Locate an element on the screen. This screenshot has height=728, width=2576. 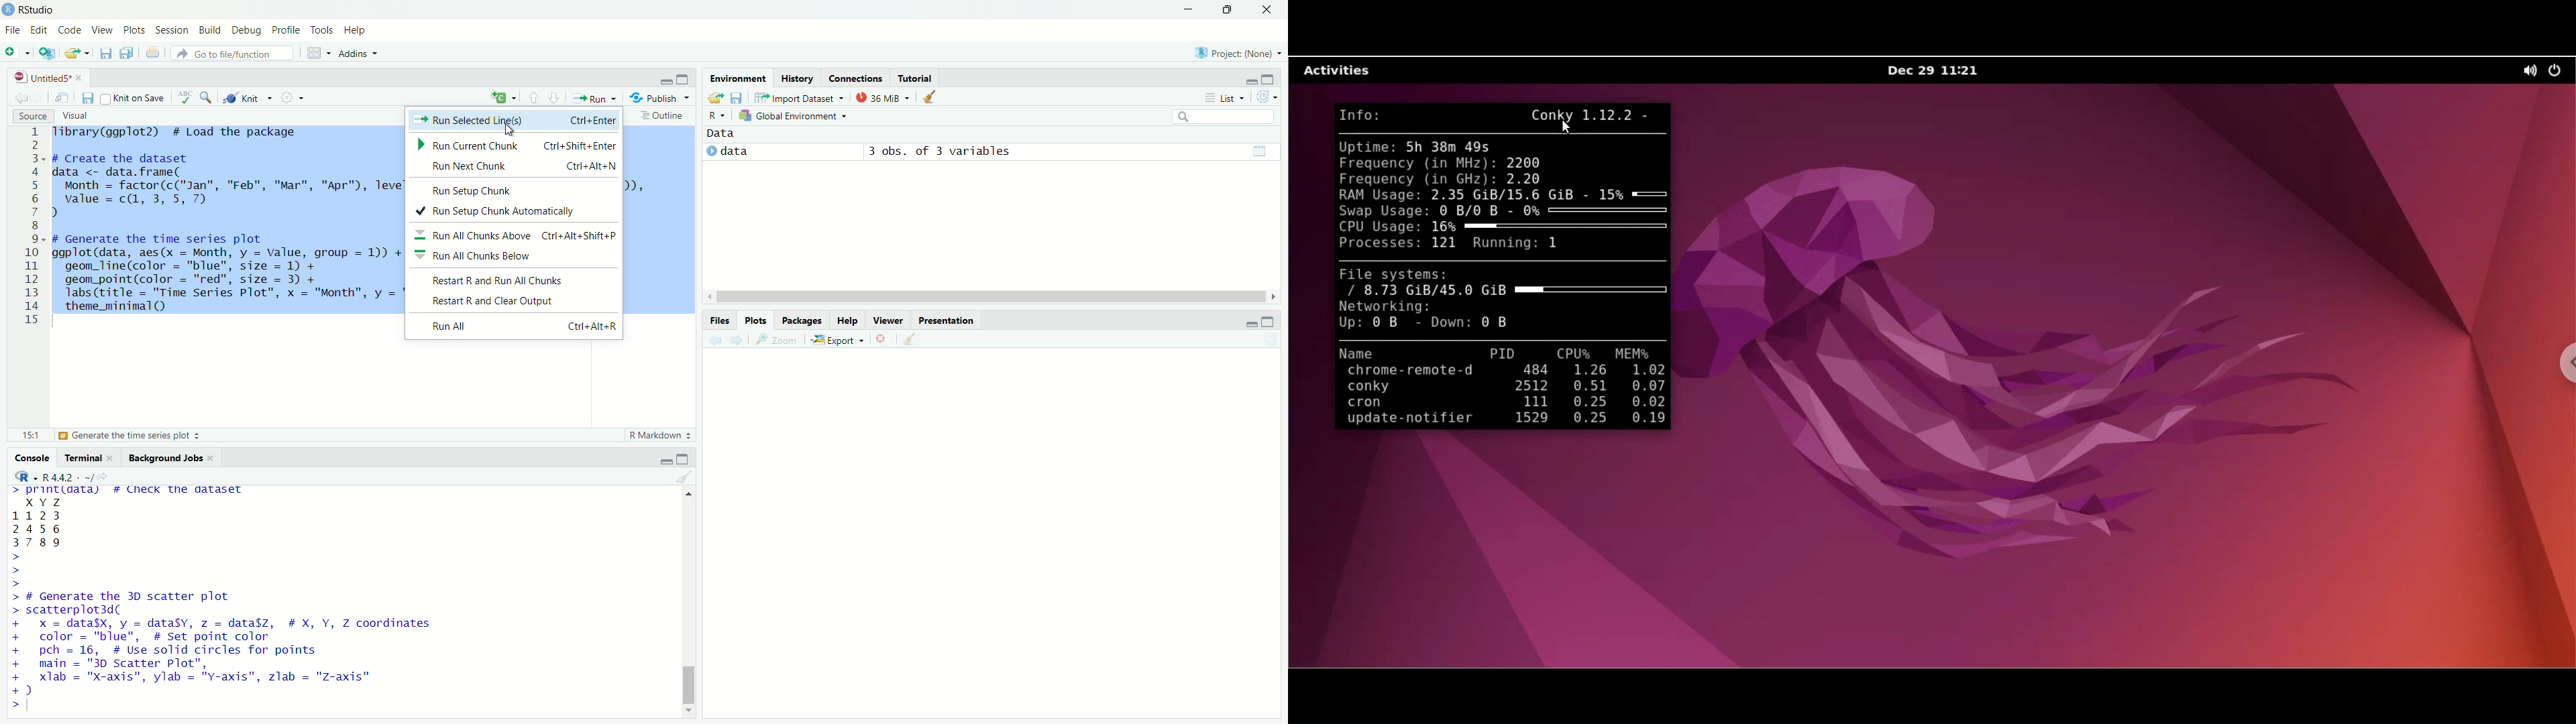
help is located at coordinates (848, 320).